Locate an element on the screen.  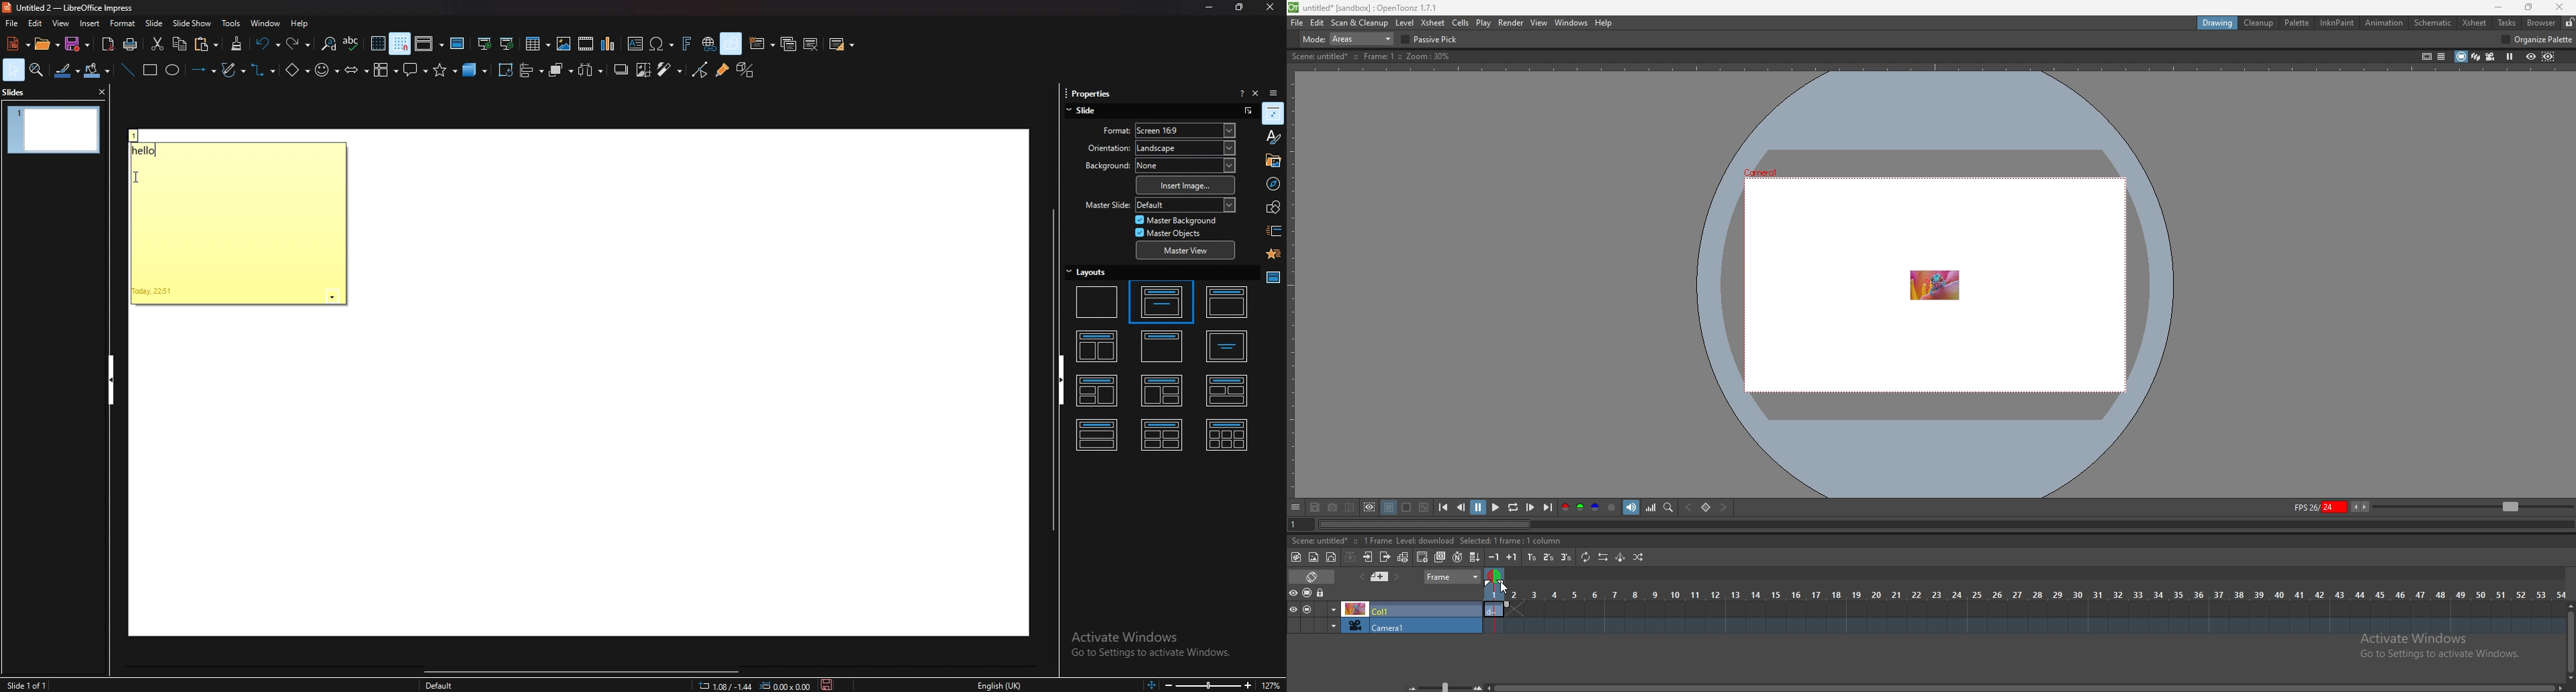
properties is located at coordinates (1273, 113).